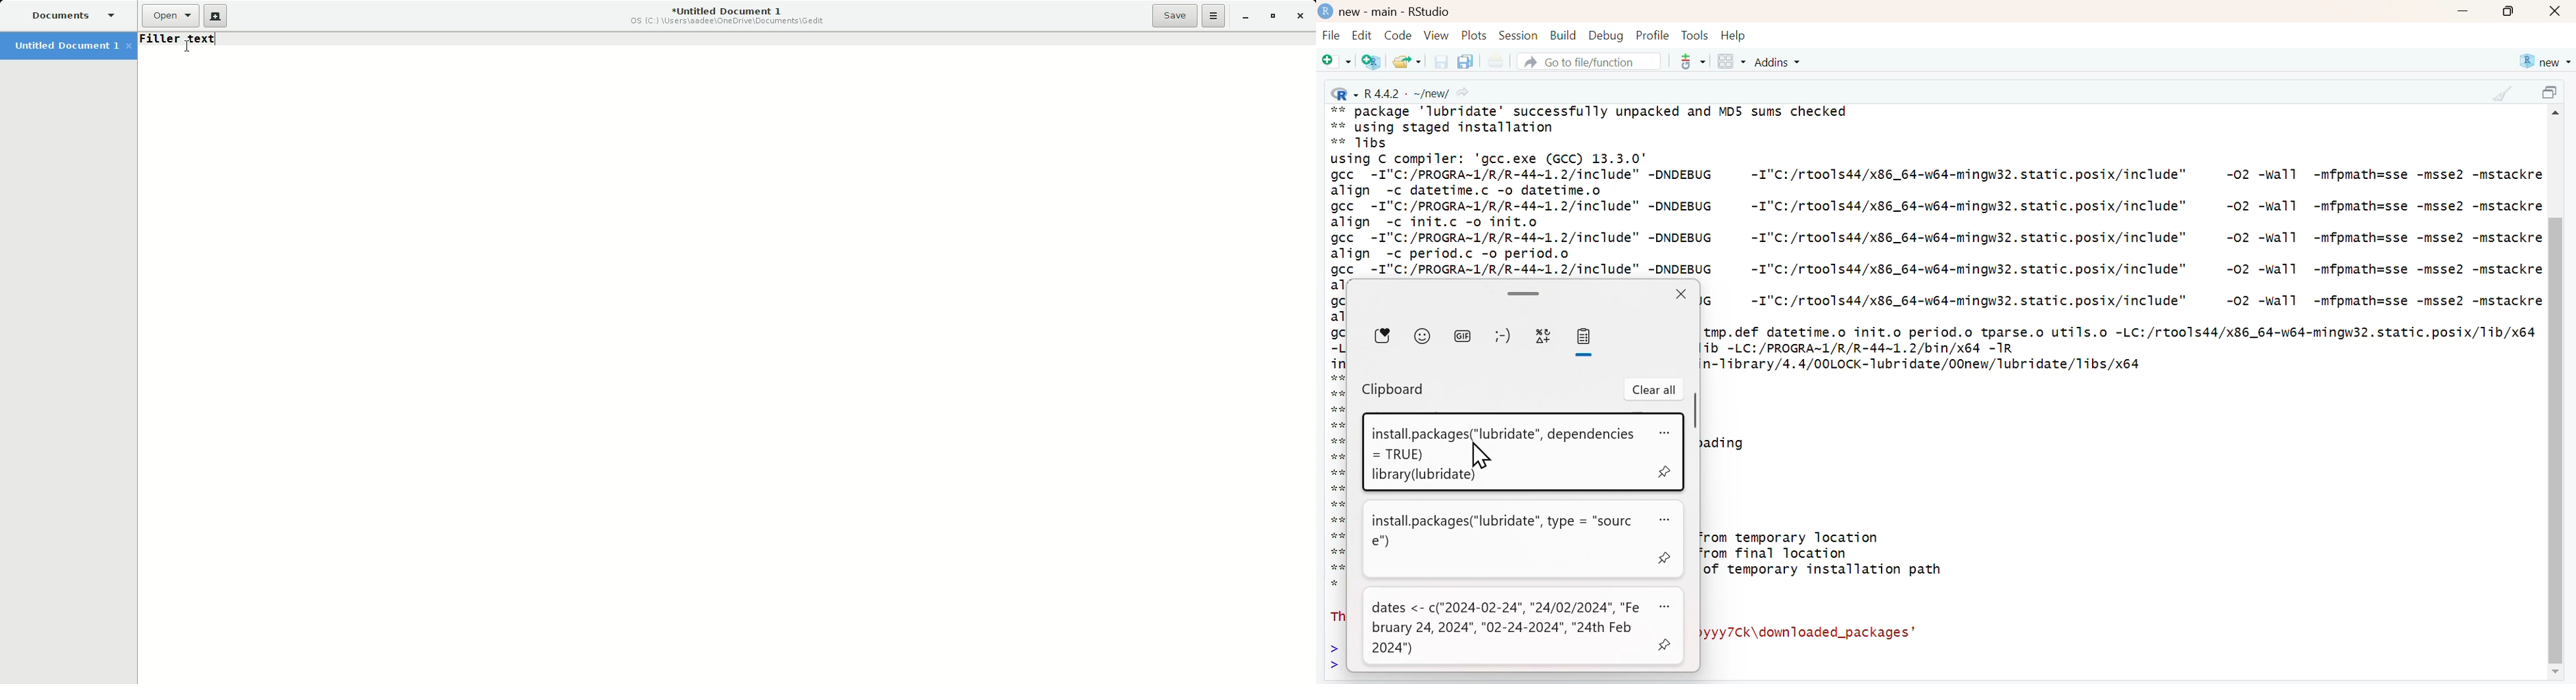 The image size is (2576, 700). I want to click on Emoji, so click(1423, 335).